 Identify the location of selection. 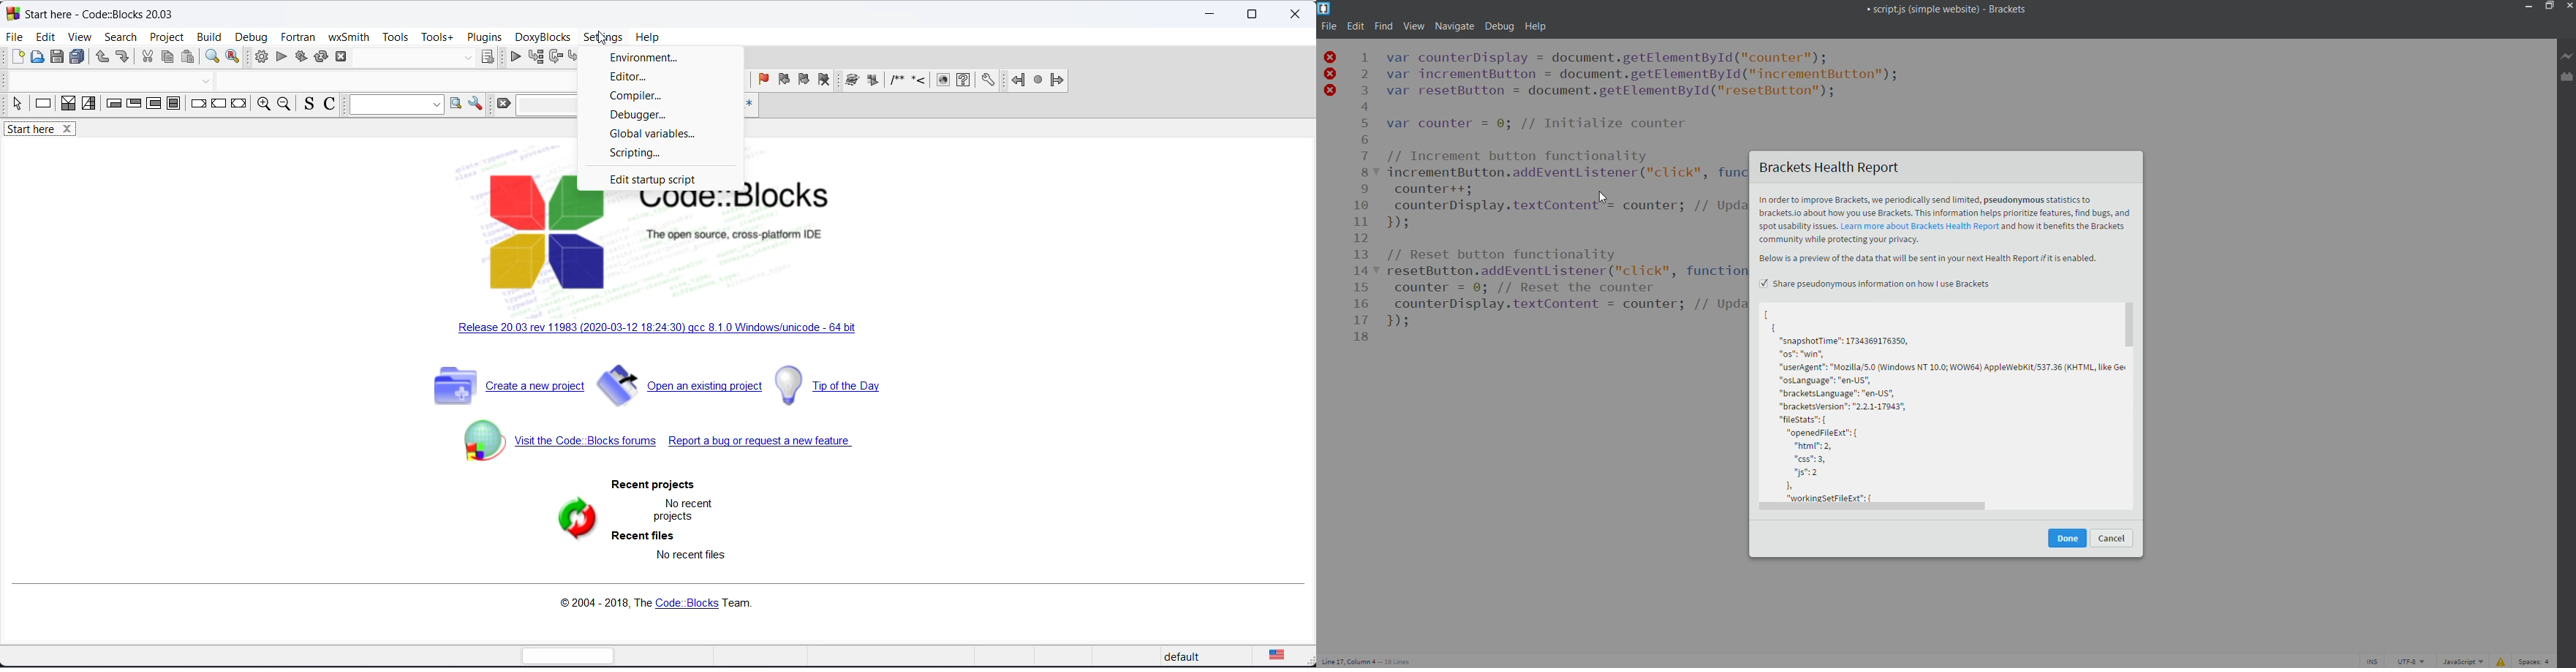
(89, 104).